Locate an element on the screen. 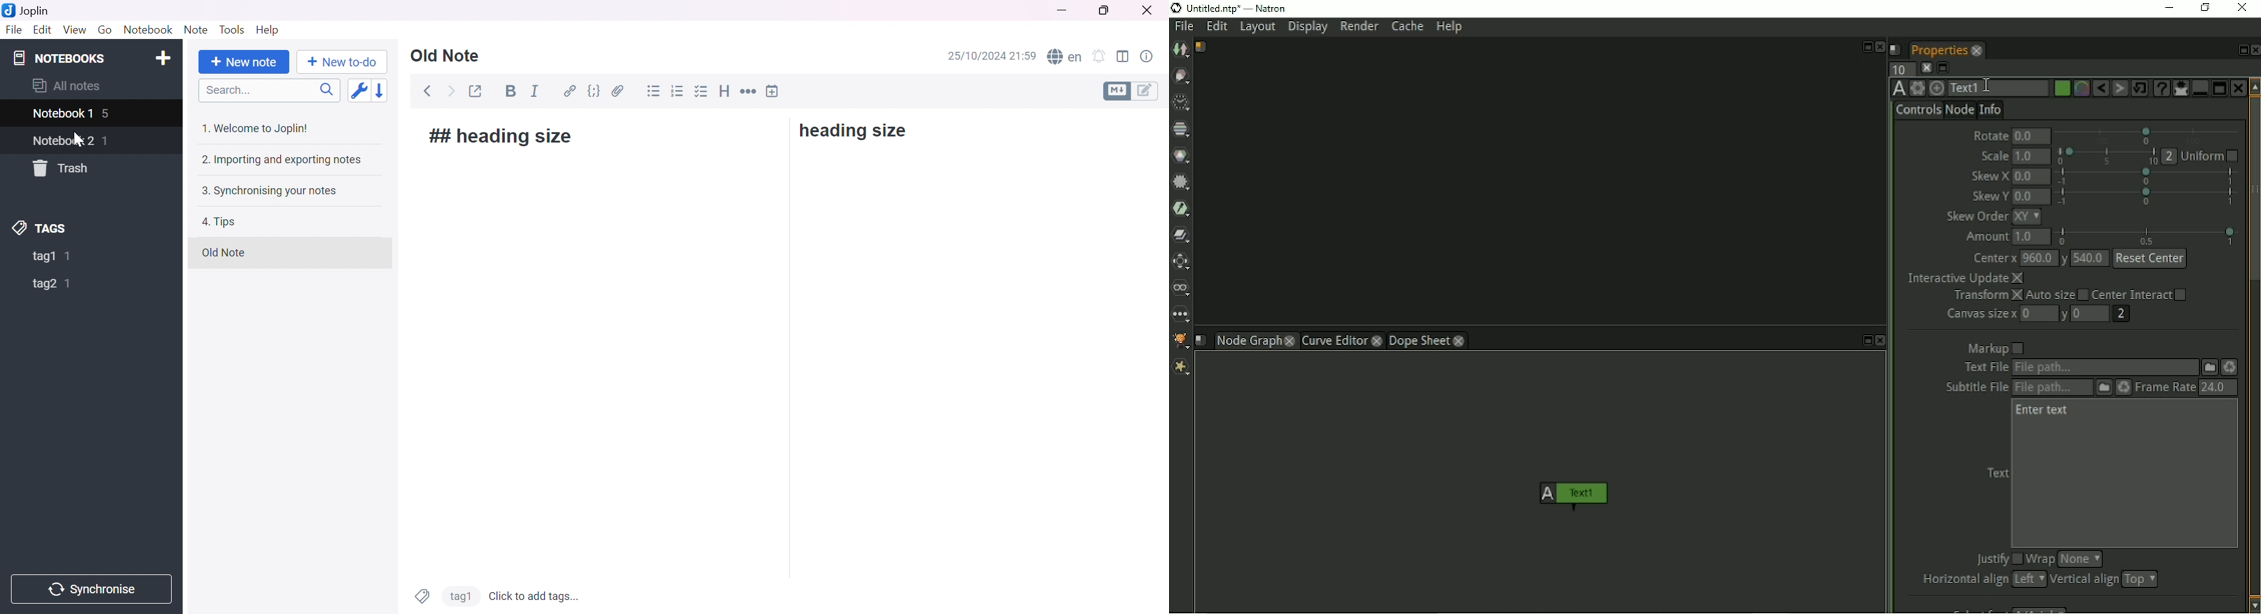  Click to add tags is located at coordinates (535, 595).